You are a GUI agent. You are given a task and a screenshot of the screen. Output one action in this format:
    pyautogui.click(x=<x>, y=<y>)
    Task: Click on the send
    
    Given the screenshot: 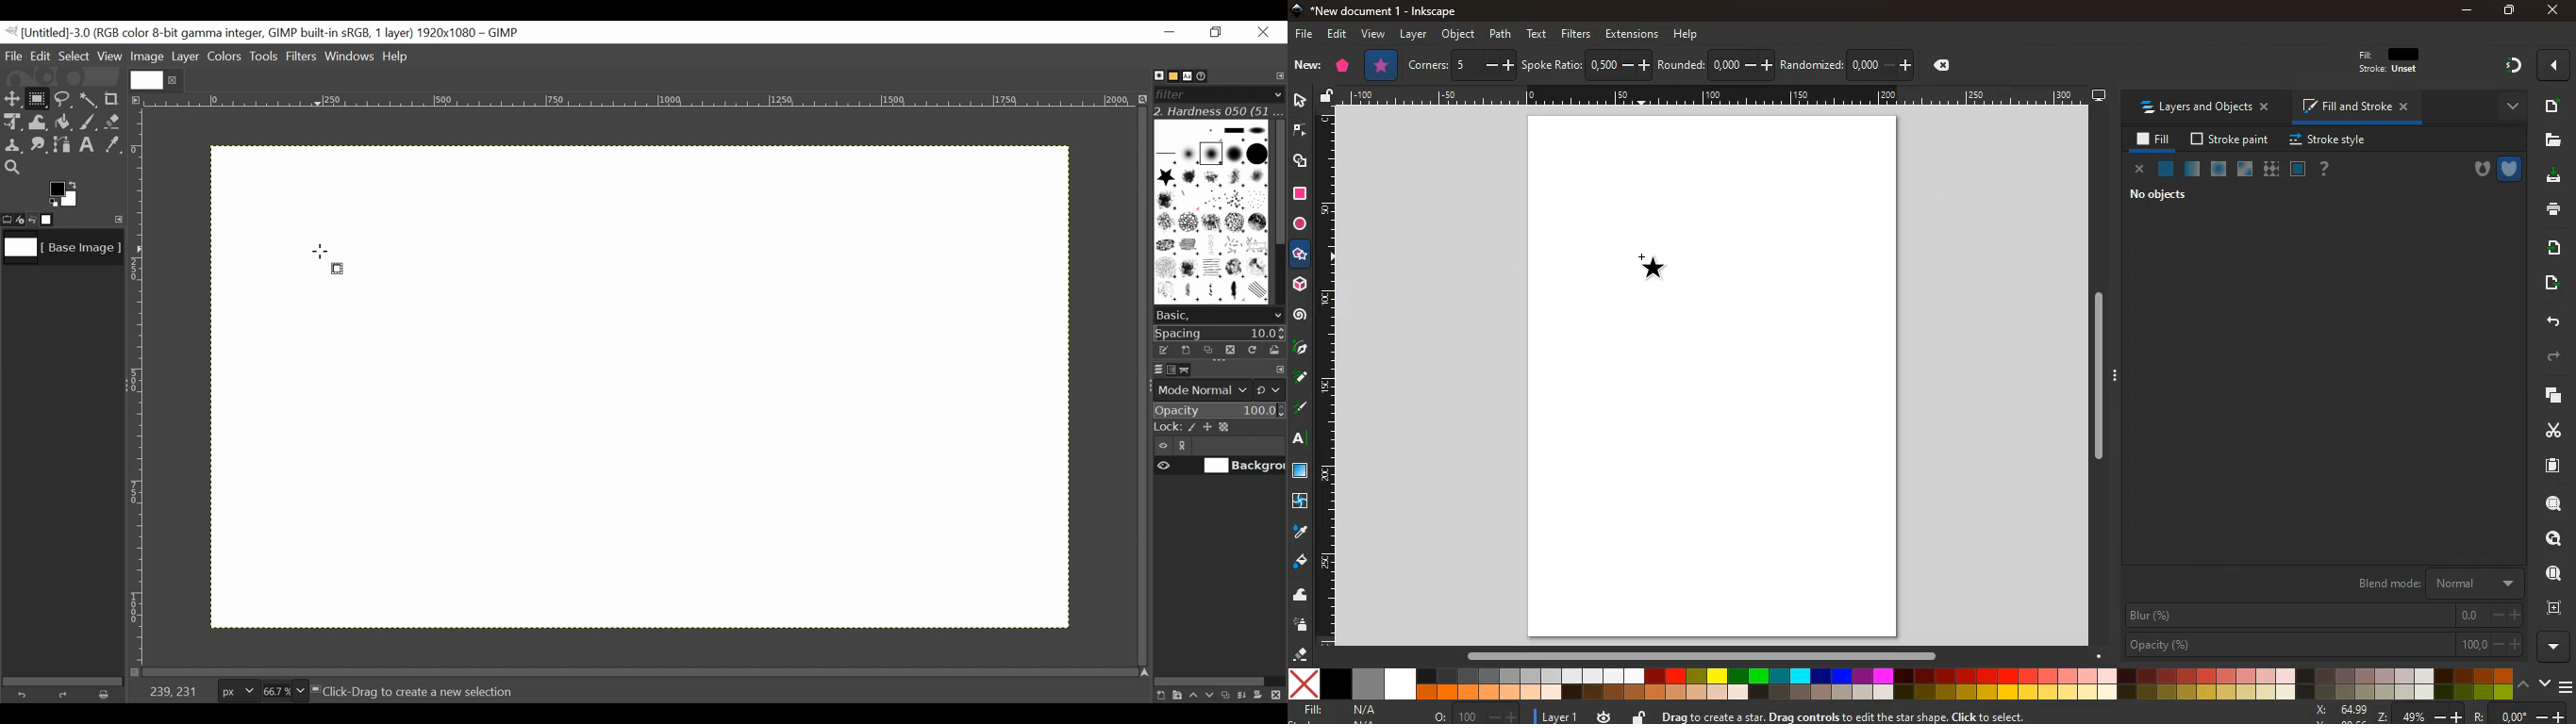 What is the action you would take?
    pyautogui.click(x=2552, y=248)
    